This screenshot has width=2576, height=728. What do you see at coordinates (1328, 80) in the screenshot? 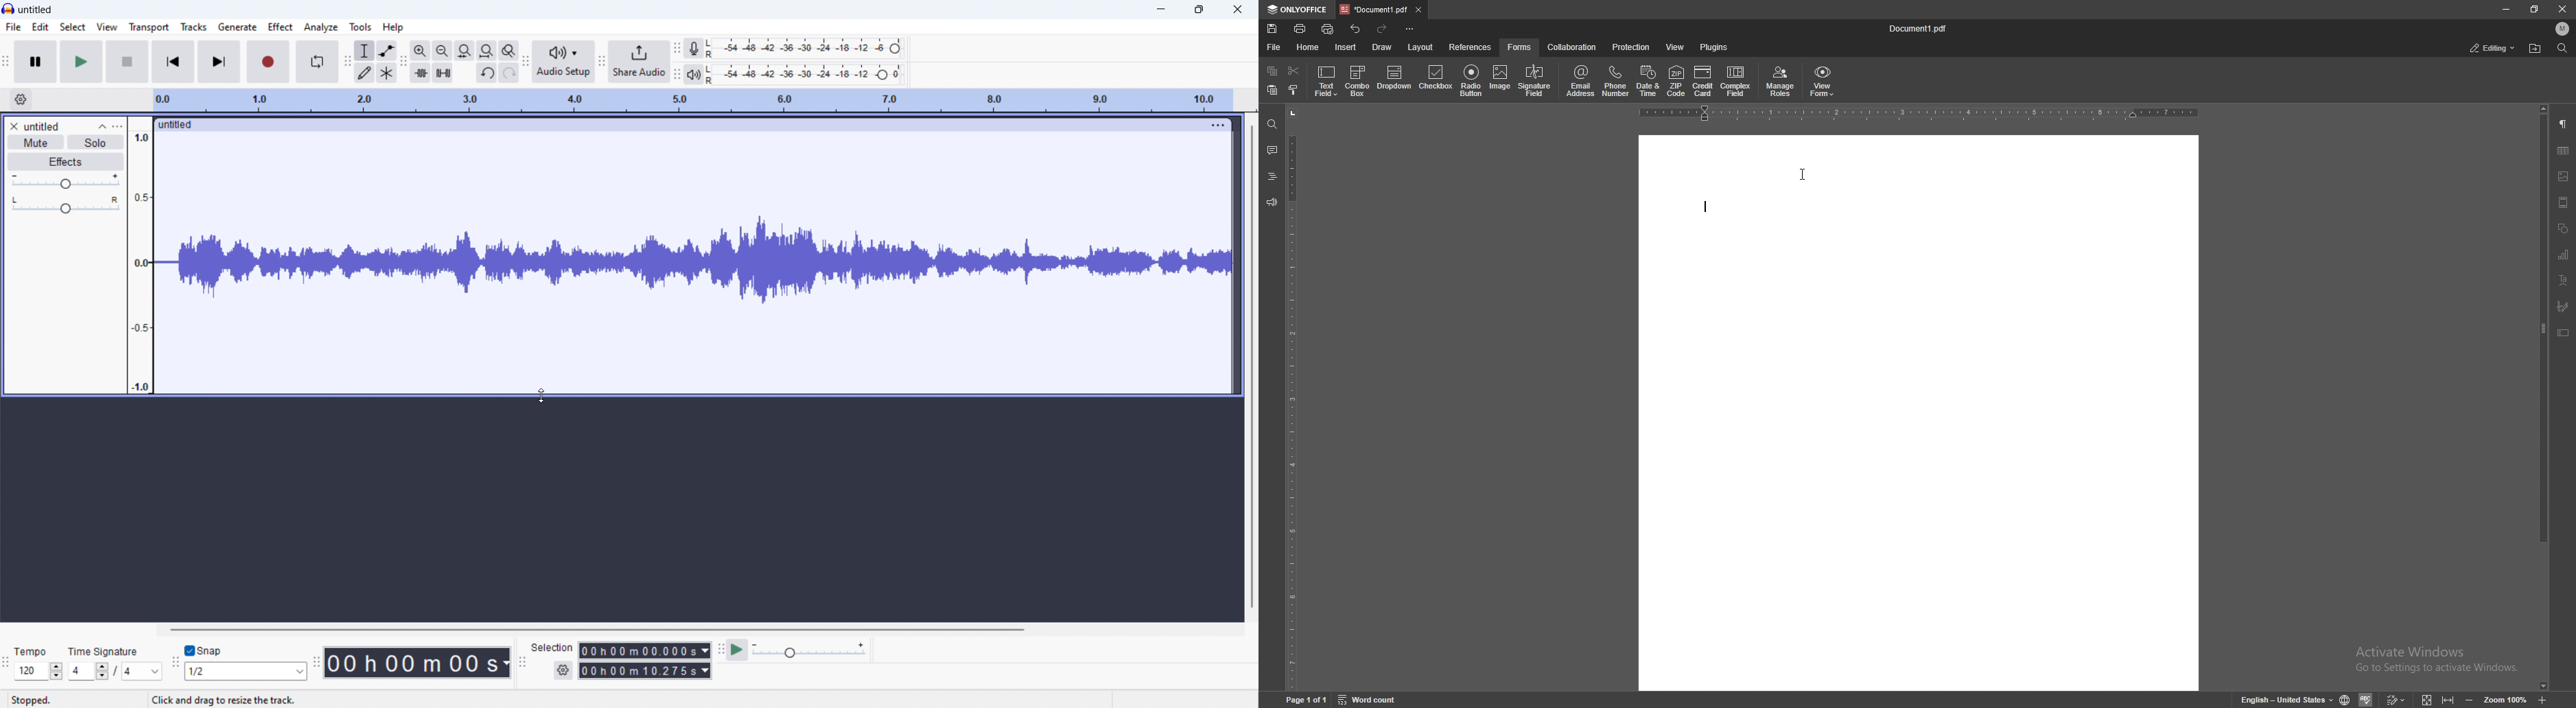
I see `text field` at bounding box center [1328, 80].